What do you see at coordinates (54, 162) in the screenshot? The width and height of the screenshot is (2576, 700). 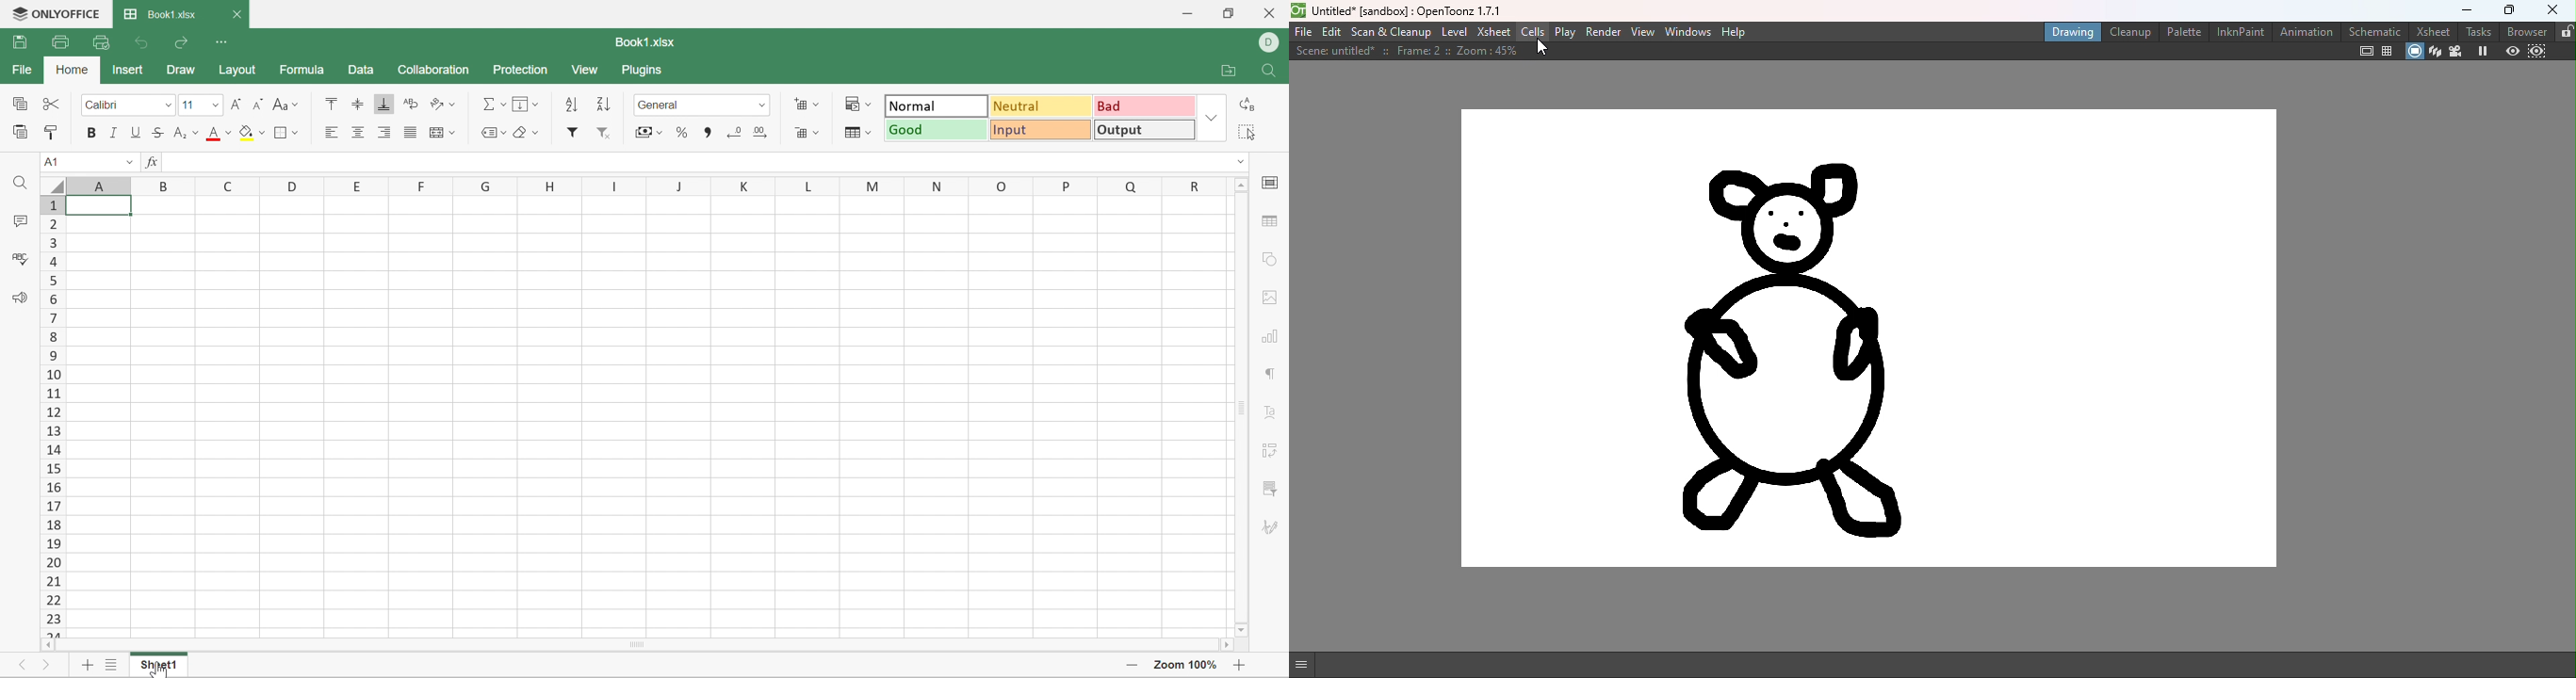 I see `A1` at bounding box center [54, 162].